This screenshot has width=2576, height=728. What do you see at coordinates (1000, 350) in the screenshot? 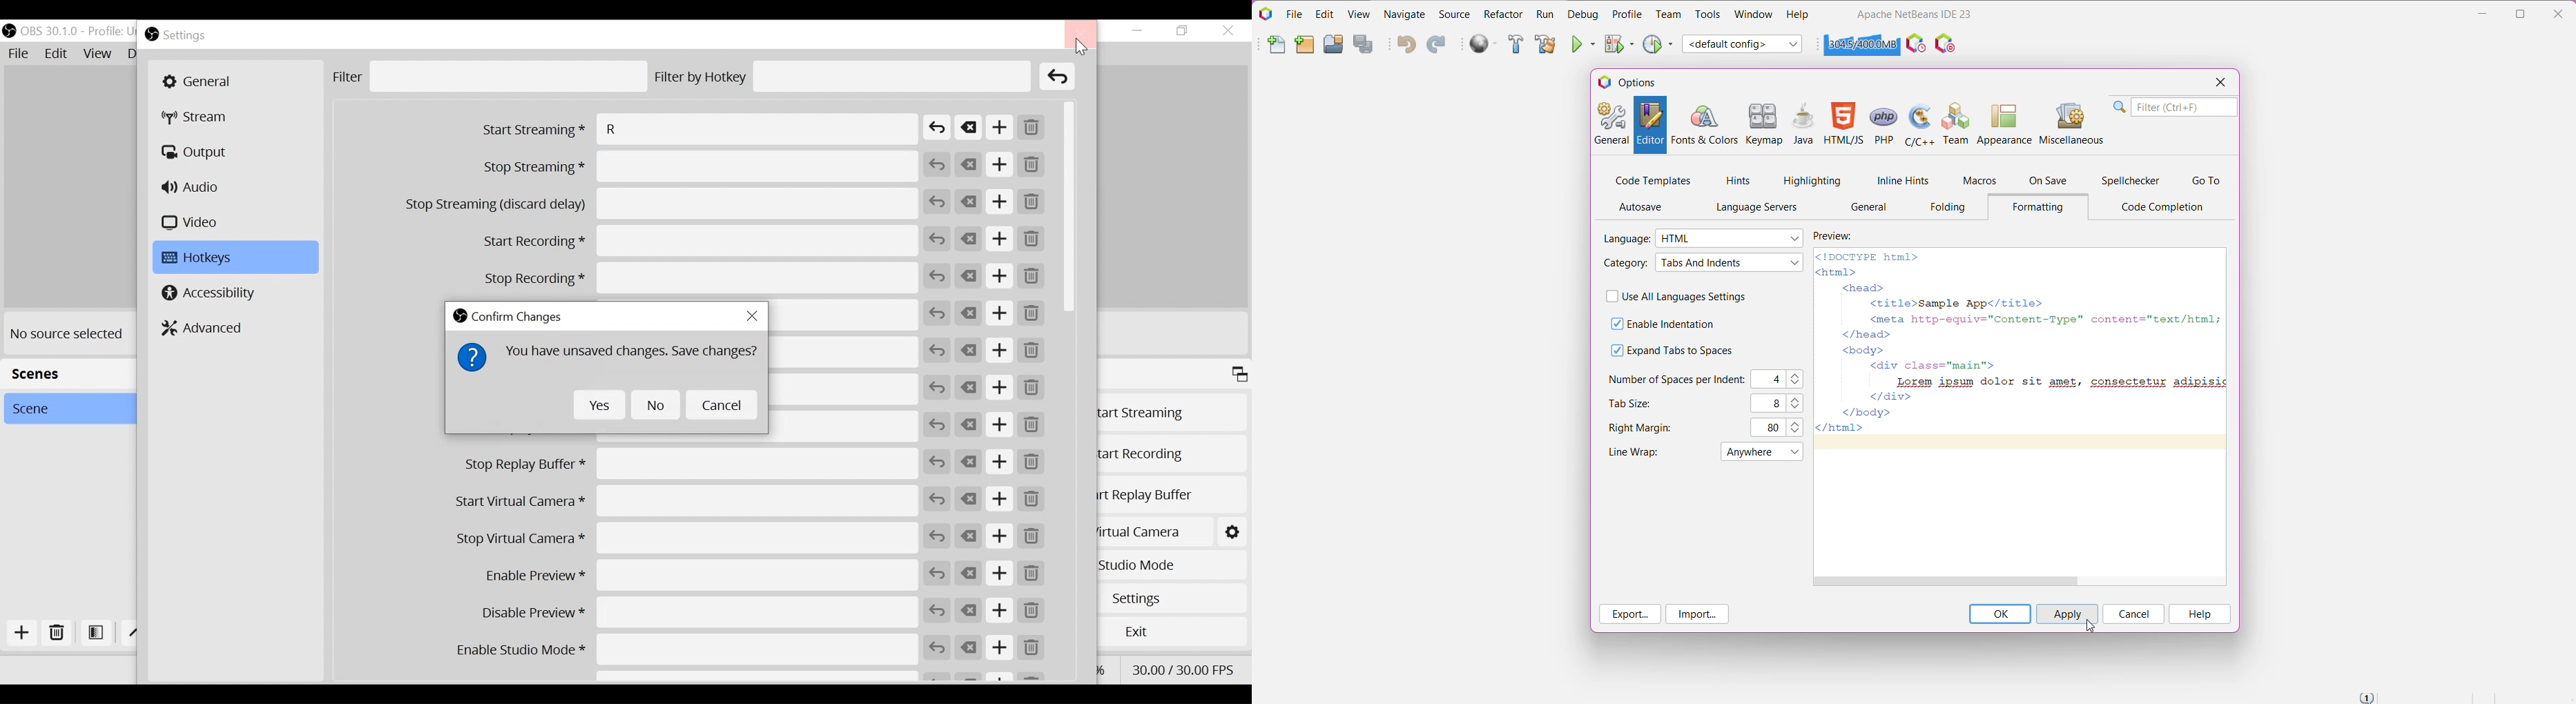
I see `Add` at bounding box center [1000, 350].